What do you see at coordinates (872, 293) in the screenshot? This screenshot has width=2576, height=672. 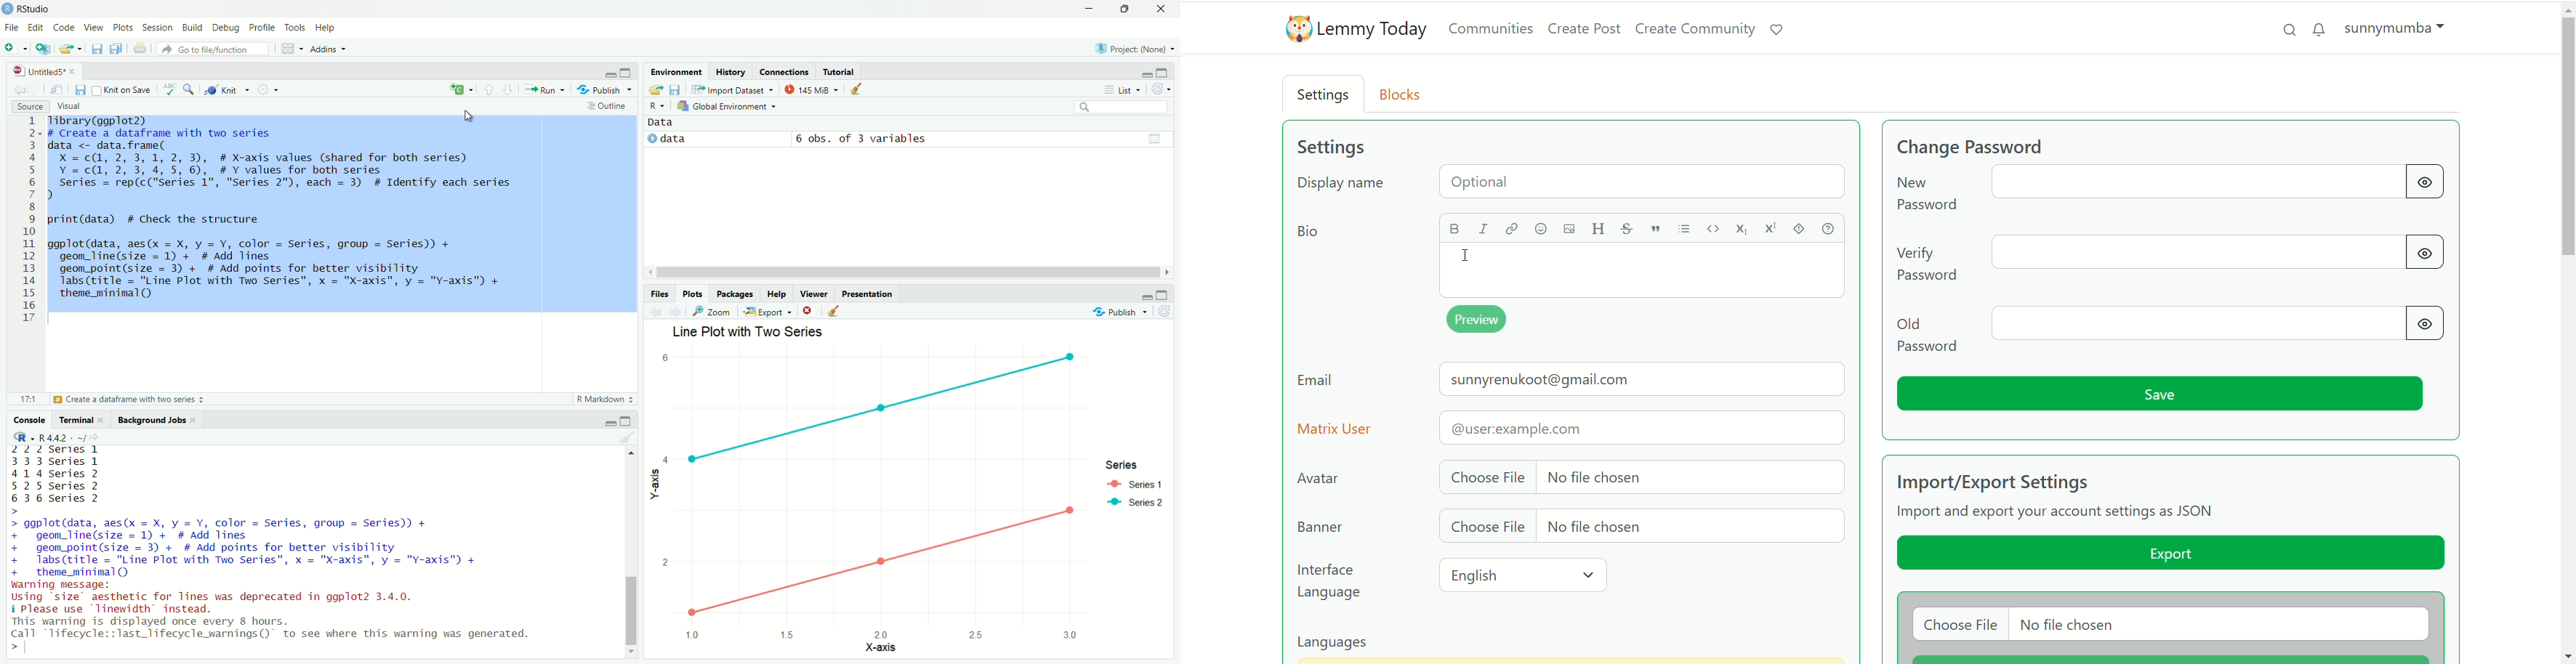 I see `Prsentation` at bounding box center [872, 293].